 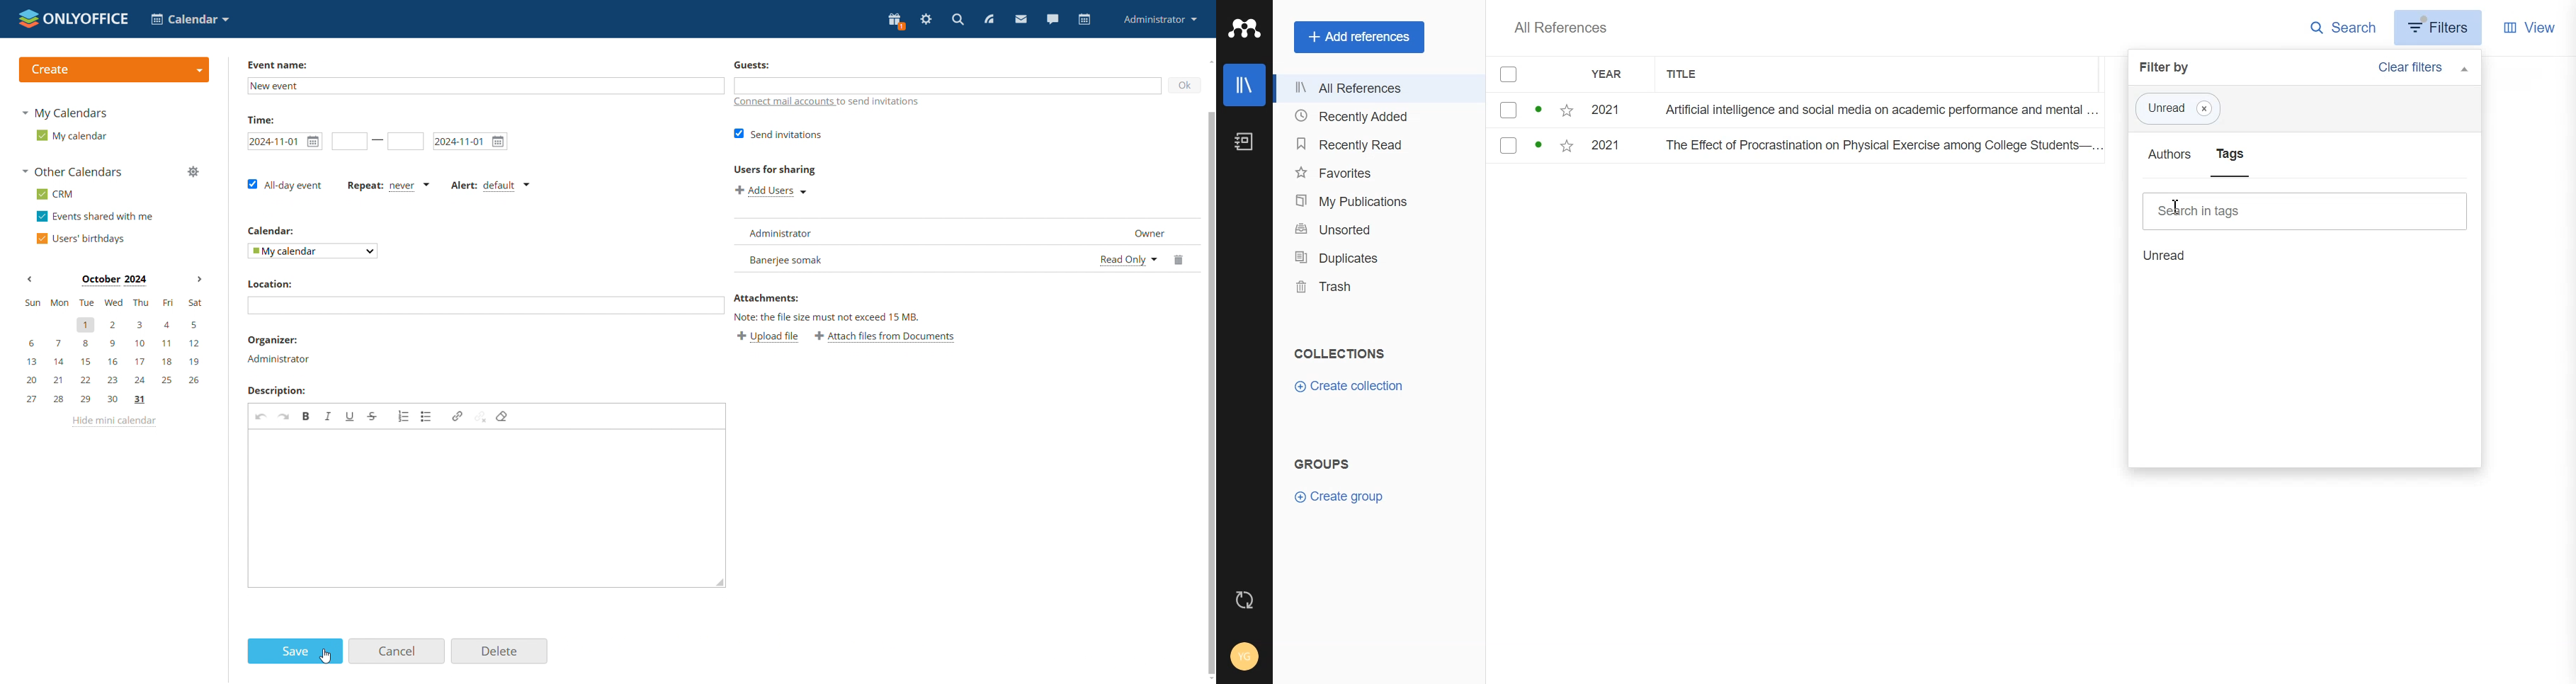 What do you see at coordinates (1611, 110) in the screenshot?
I see `2021` at bounding box center [1611, 110].